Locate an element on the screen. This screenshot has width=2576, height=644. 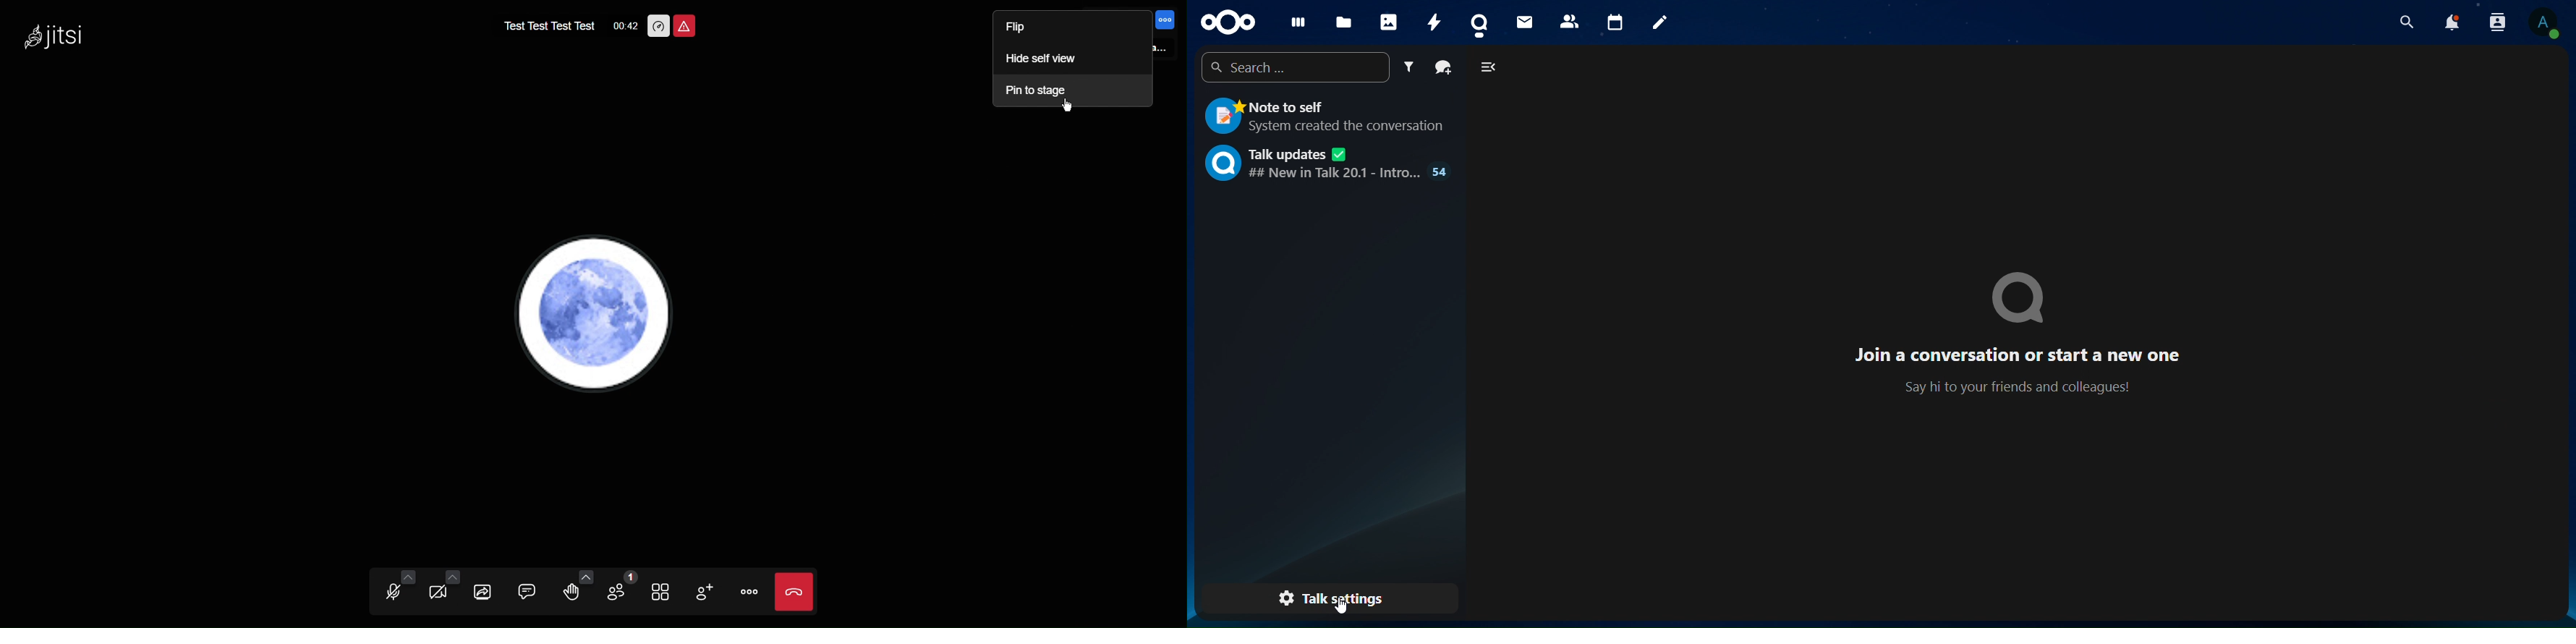
Audio is located at coordinates (395, 591).